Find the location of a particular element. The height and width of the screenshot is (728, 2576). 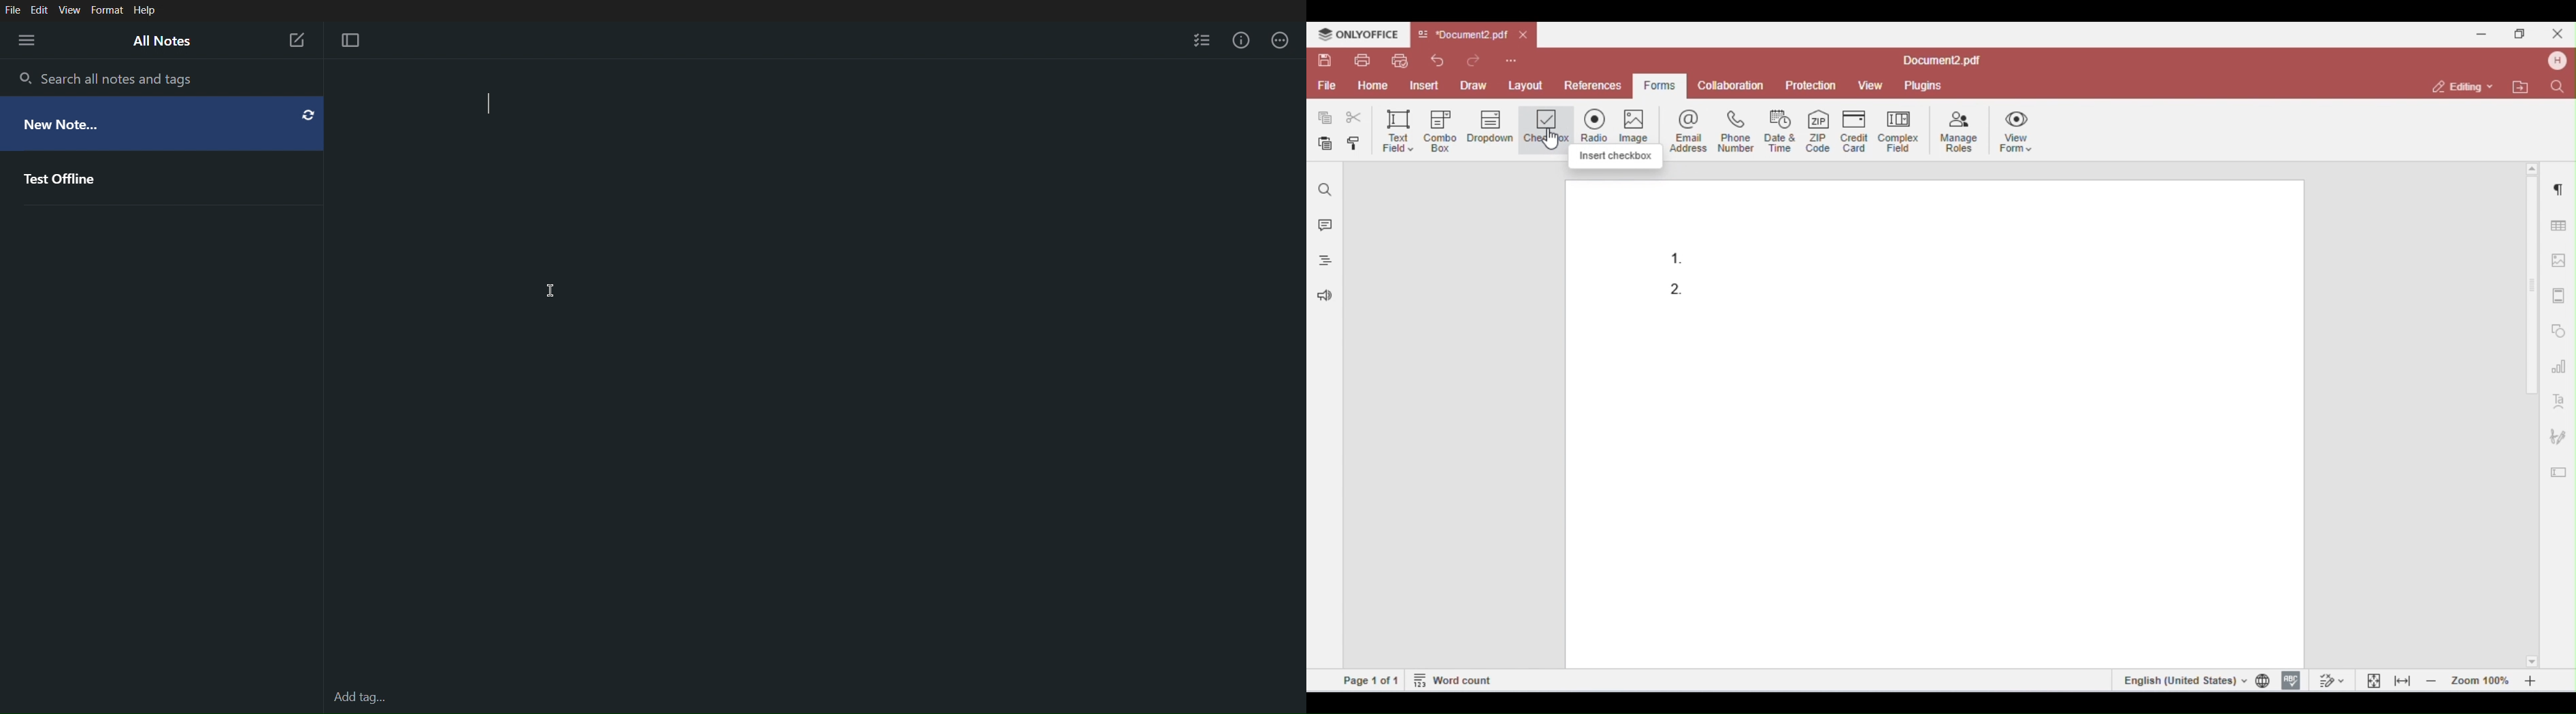

More is located at coordinates (1285, 42).